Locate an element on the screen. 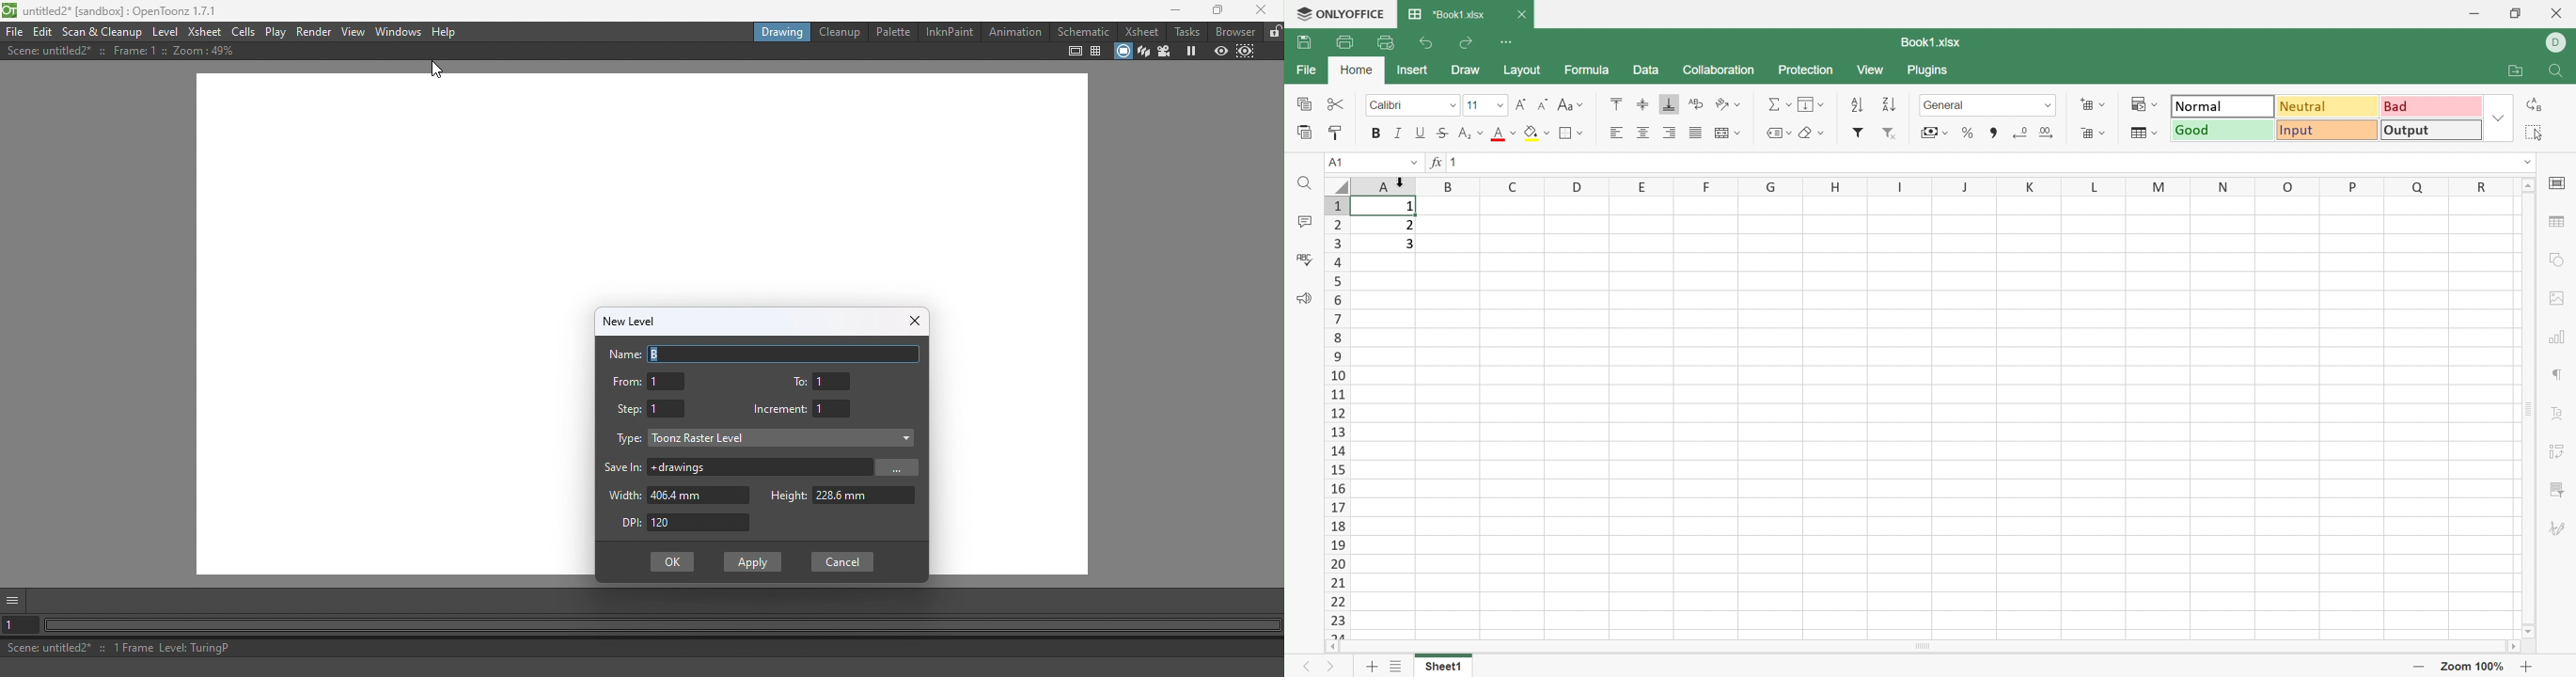  Decrement font size is located at coordinates (1545, 104).